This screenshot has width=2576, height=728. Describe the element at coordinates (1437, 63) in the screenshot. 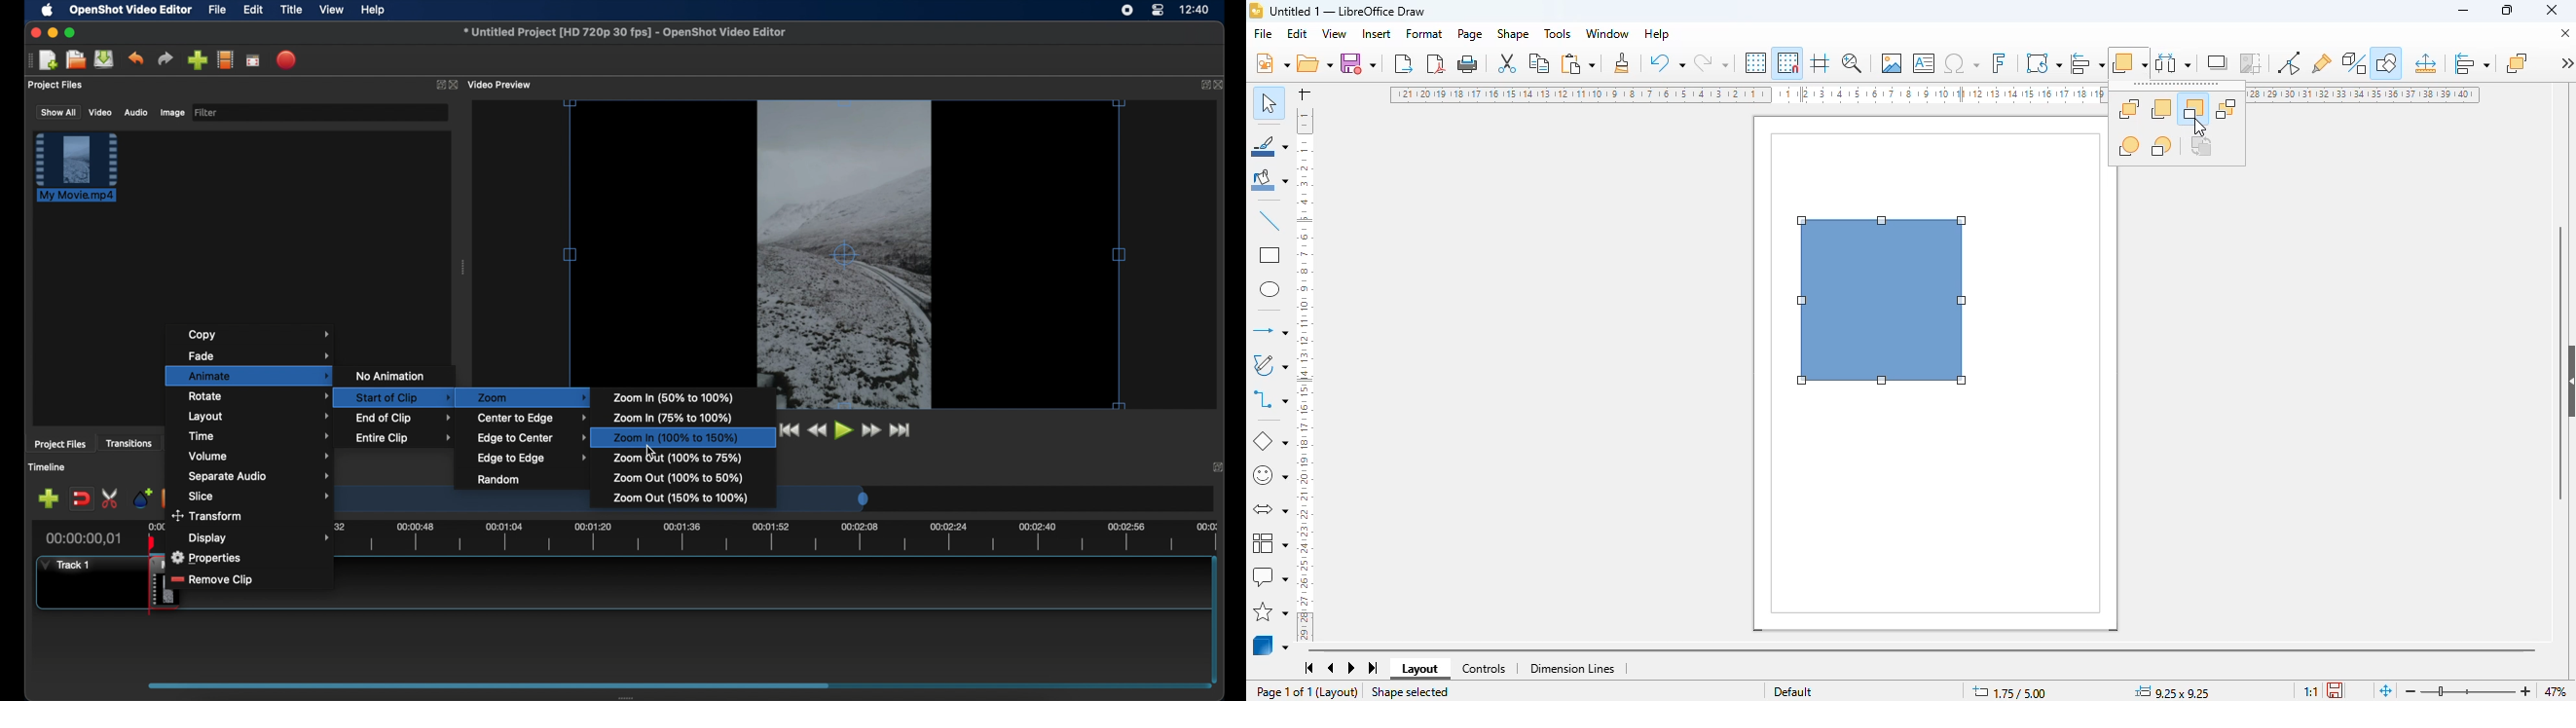

I see `export directly as PDF` at that location.